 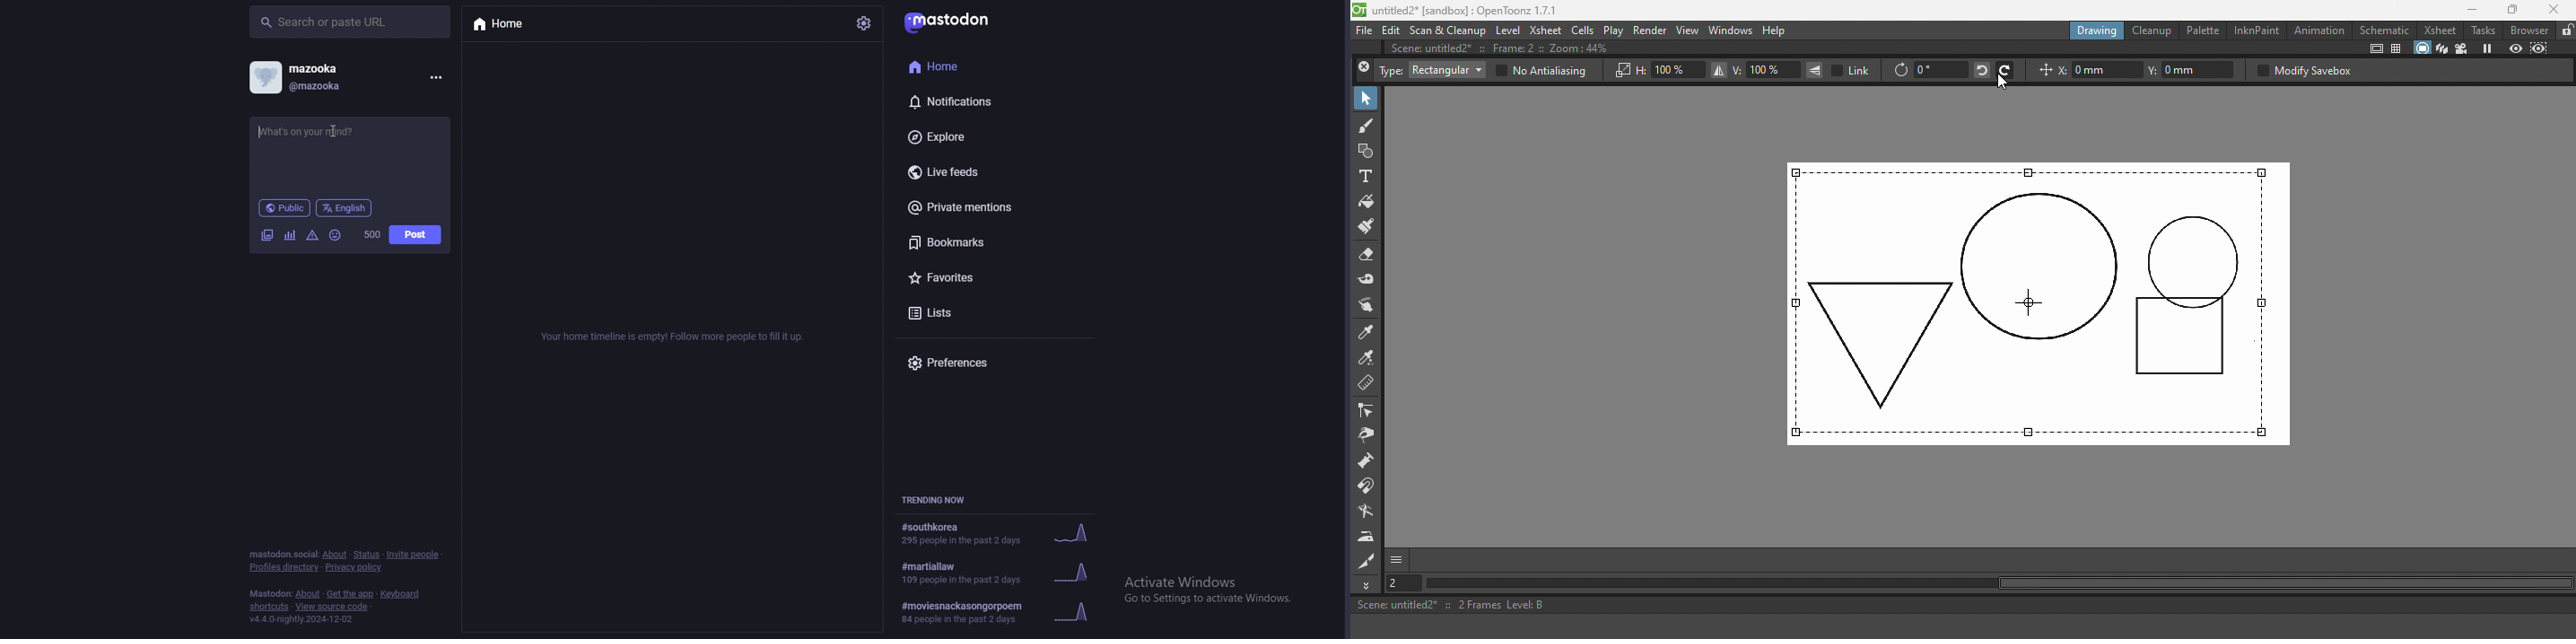 I want to click on Field guide, so click(x=2398, y=49).